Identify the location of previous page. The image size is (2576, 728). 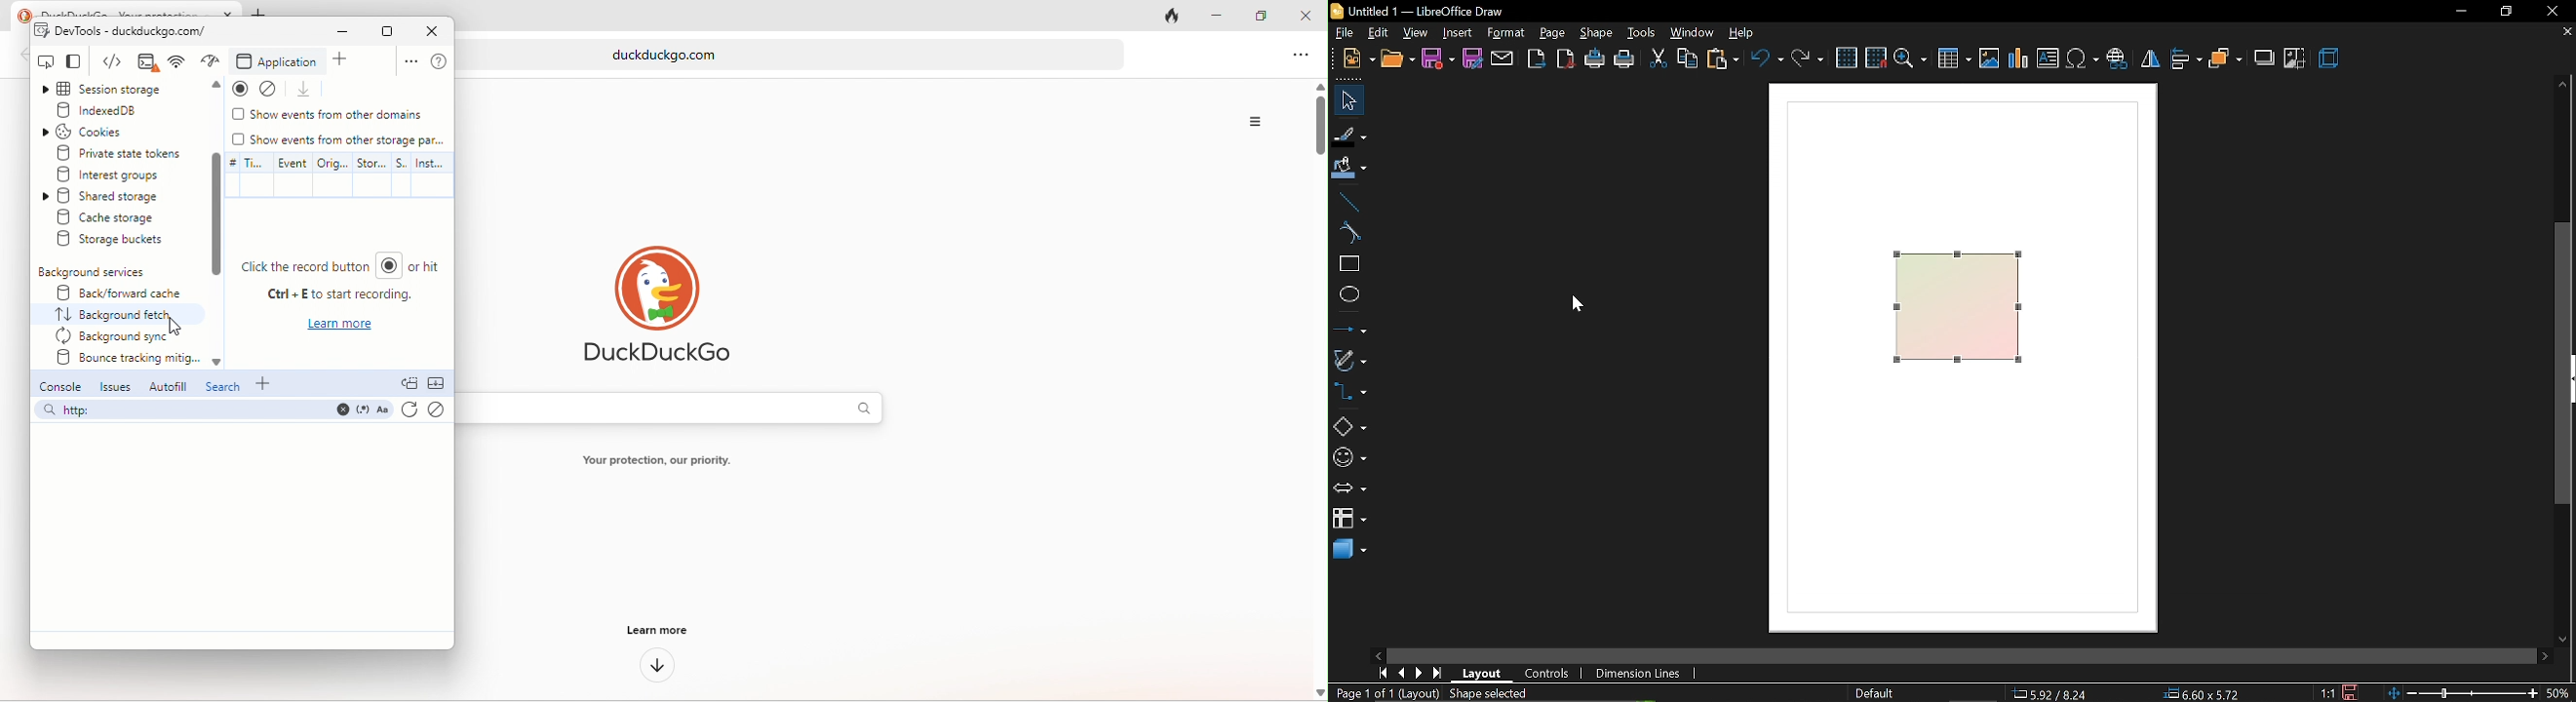
(1401, 672).